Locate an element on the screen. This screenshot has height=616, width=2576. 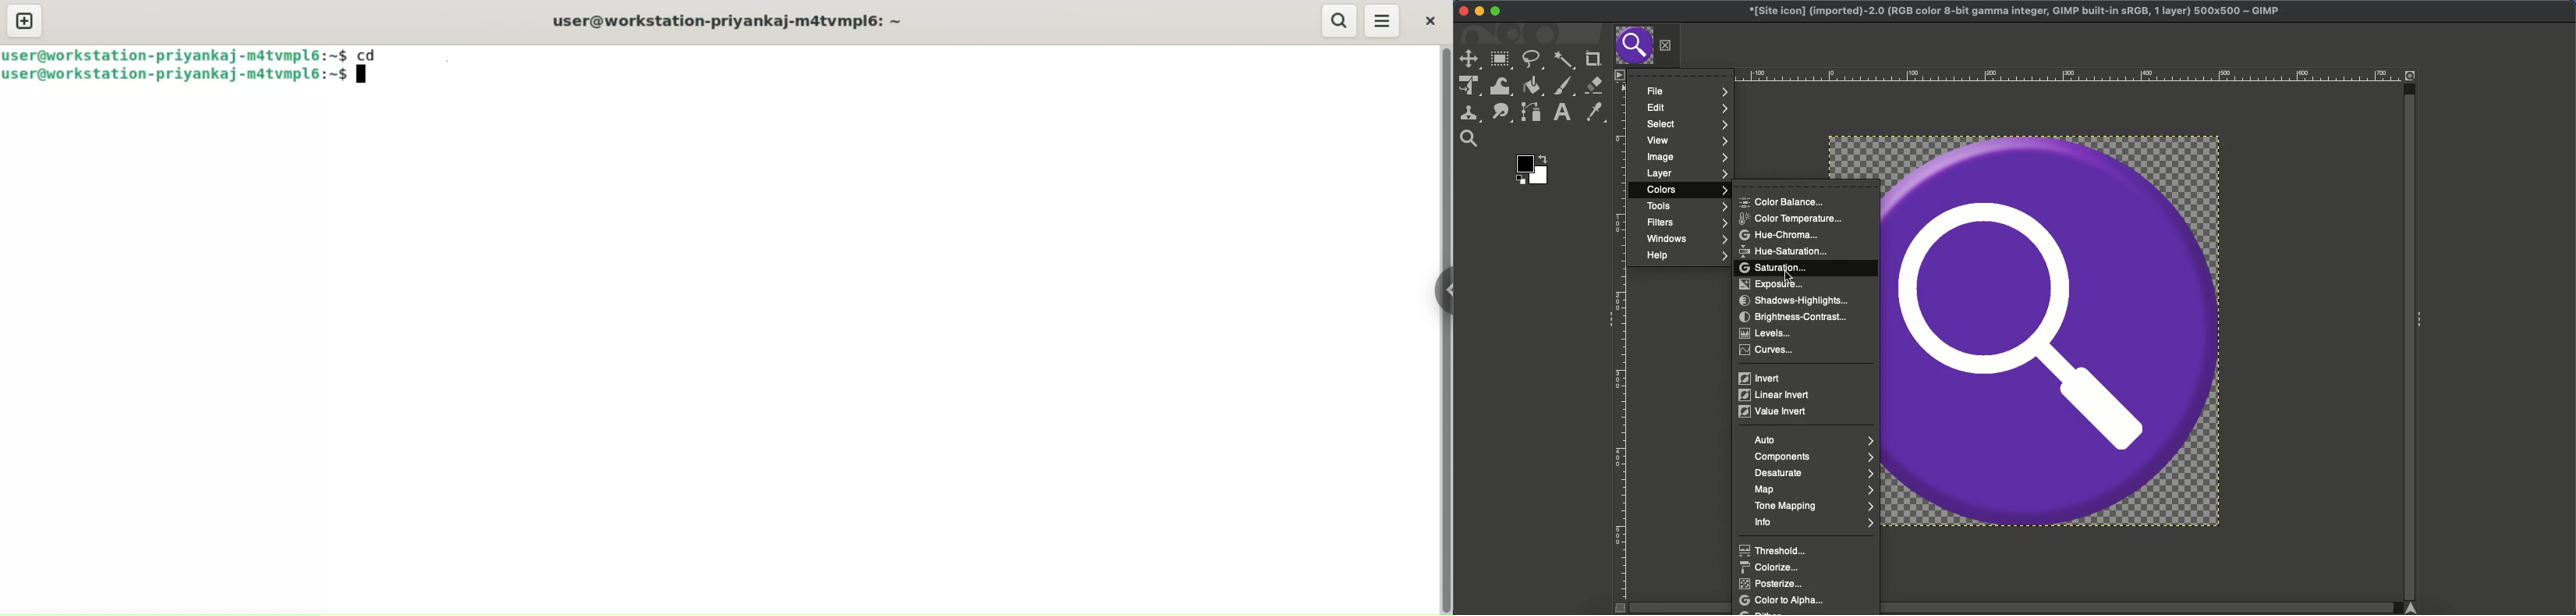
Info is located at coordinates (1810, 523).